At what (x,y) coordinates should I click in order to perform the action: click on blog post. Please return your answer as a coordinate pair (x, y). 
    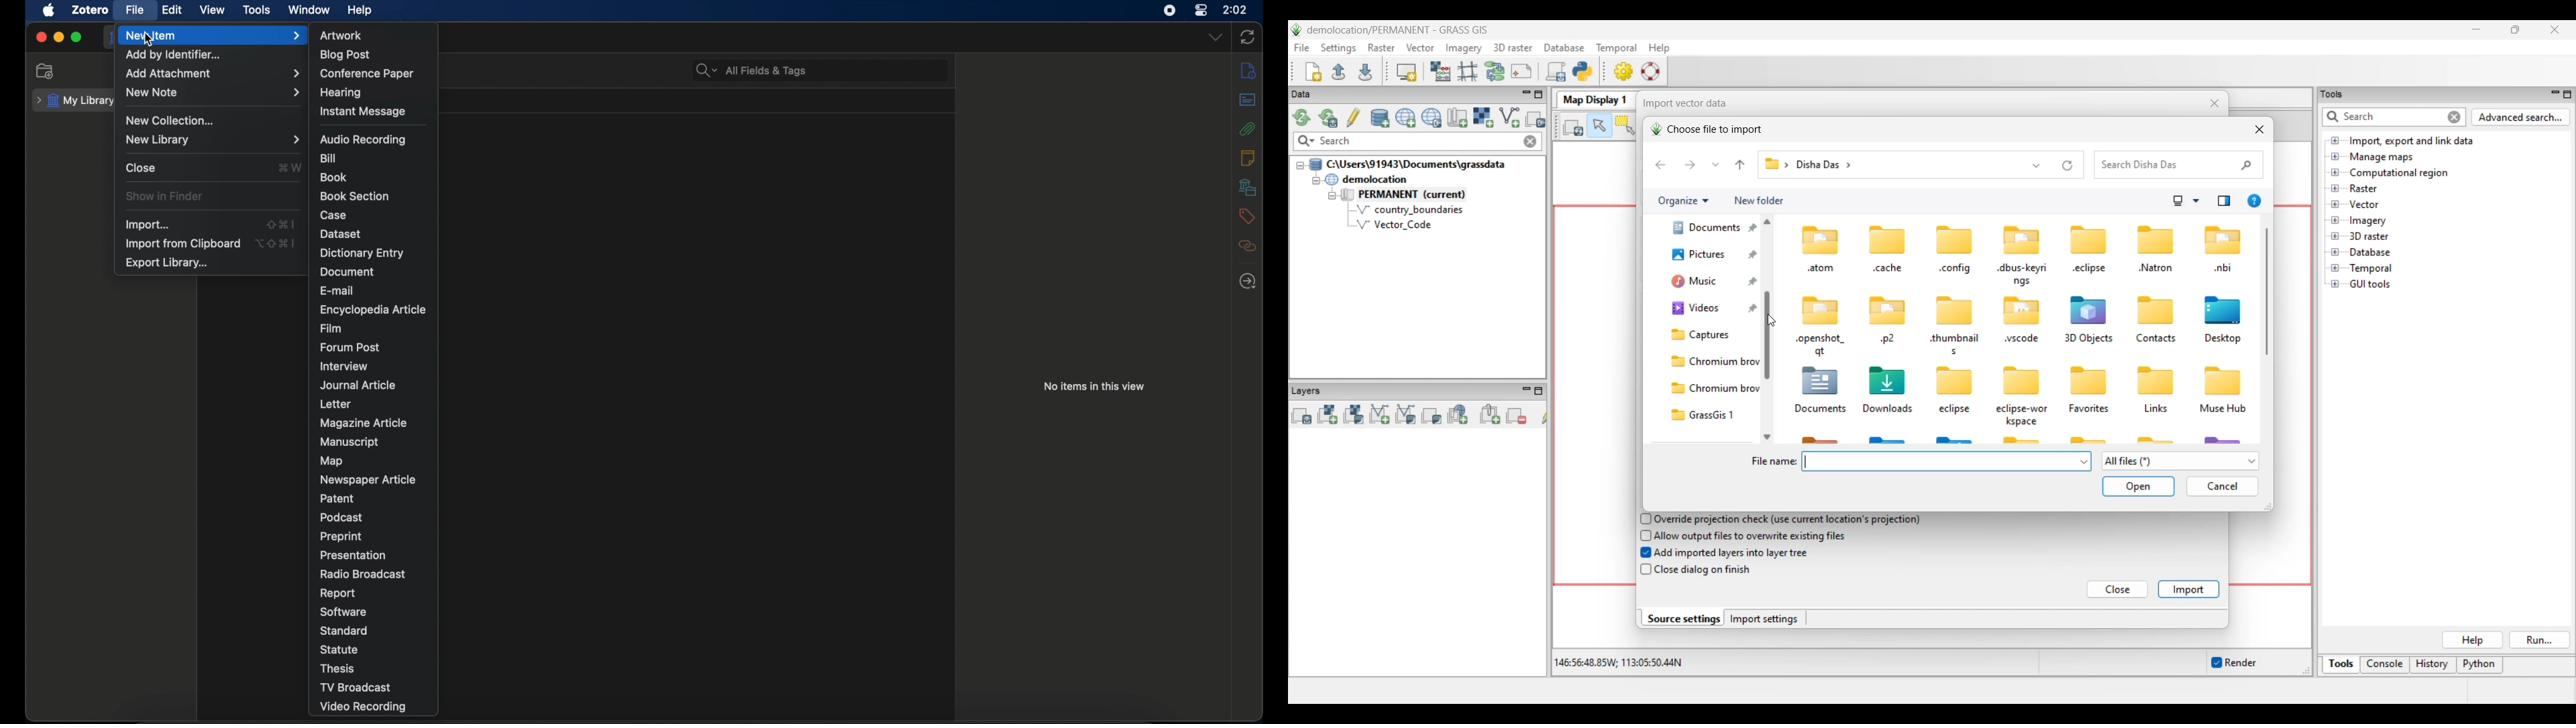
    Looking at the image, I should click on (347, 55).